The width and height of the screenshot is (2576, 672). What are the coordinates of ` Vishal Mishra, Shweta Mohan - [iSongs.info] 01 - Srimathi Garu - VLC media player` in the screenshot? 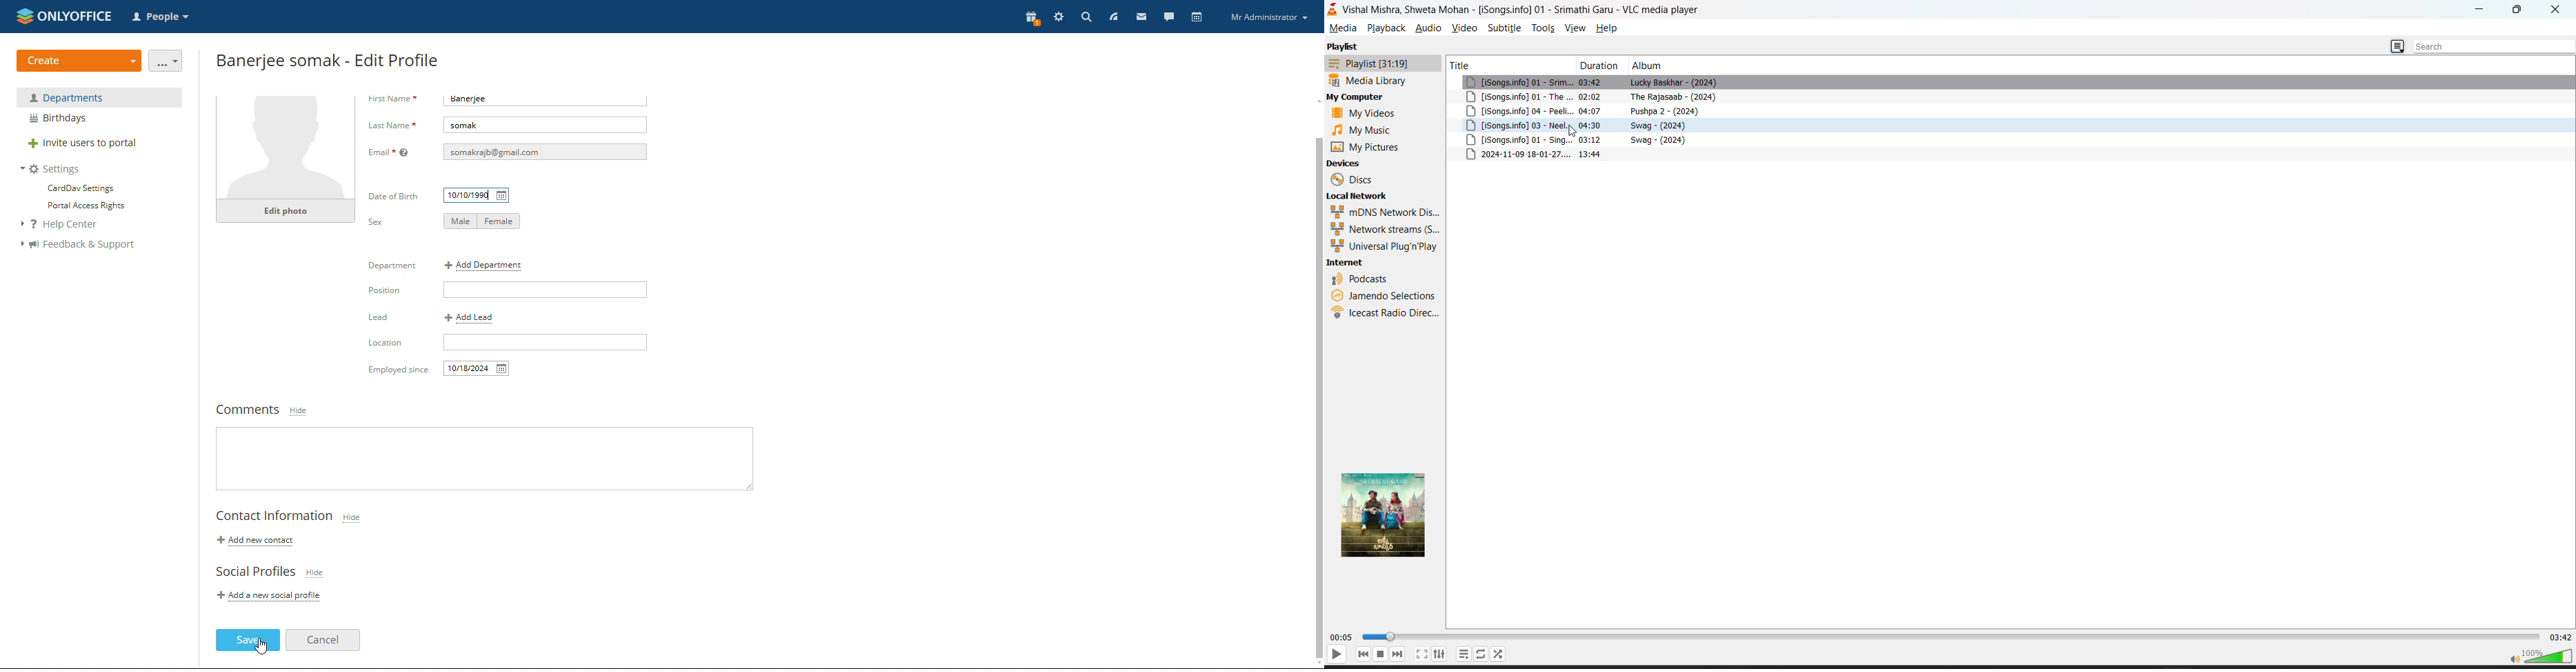 It's located at (1527, 8).